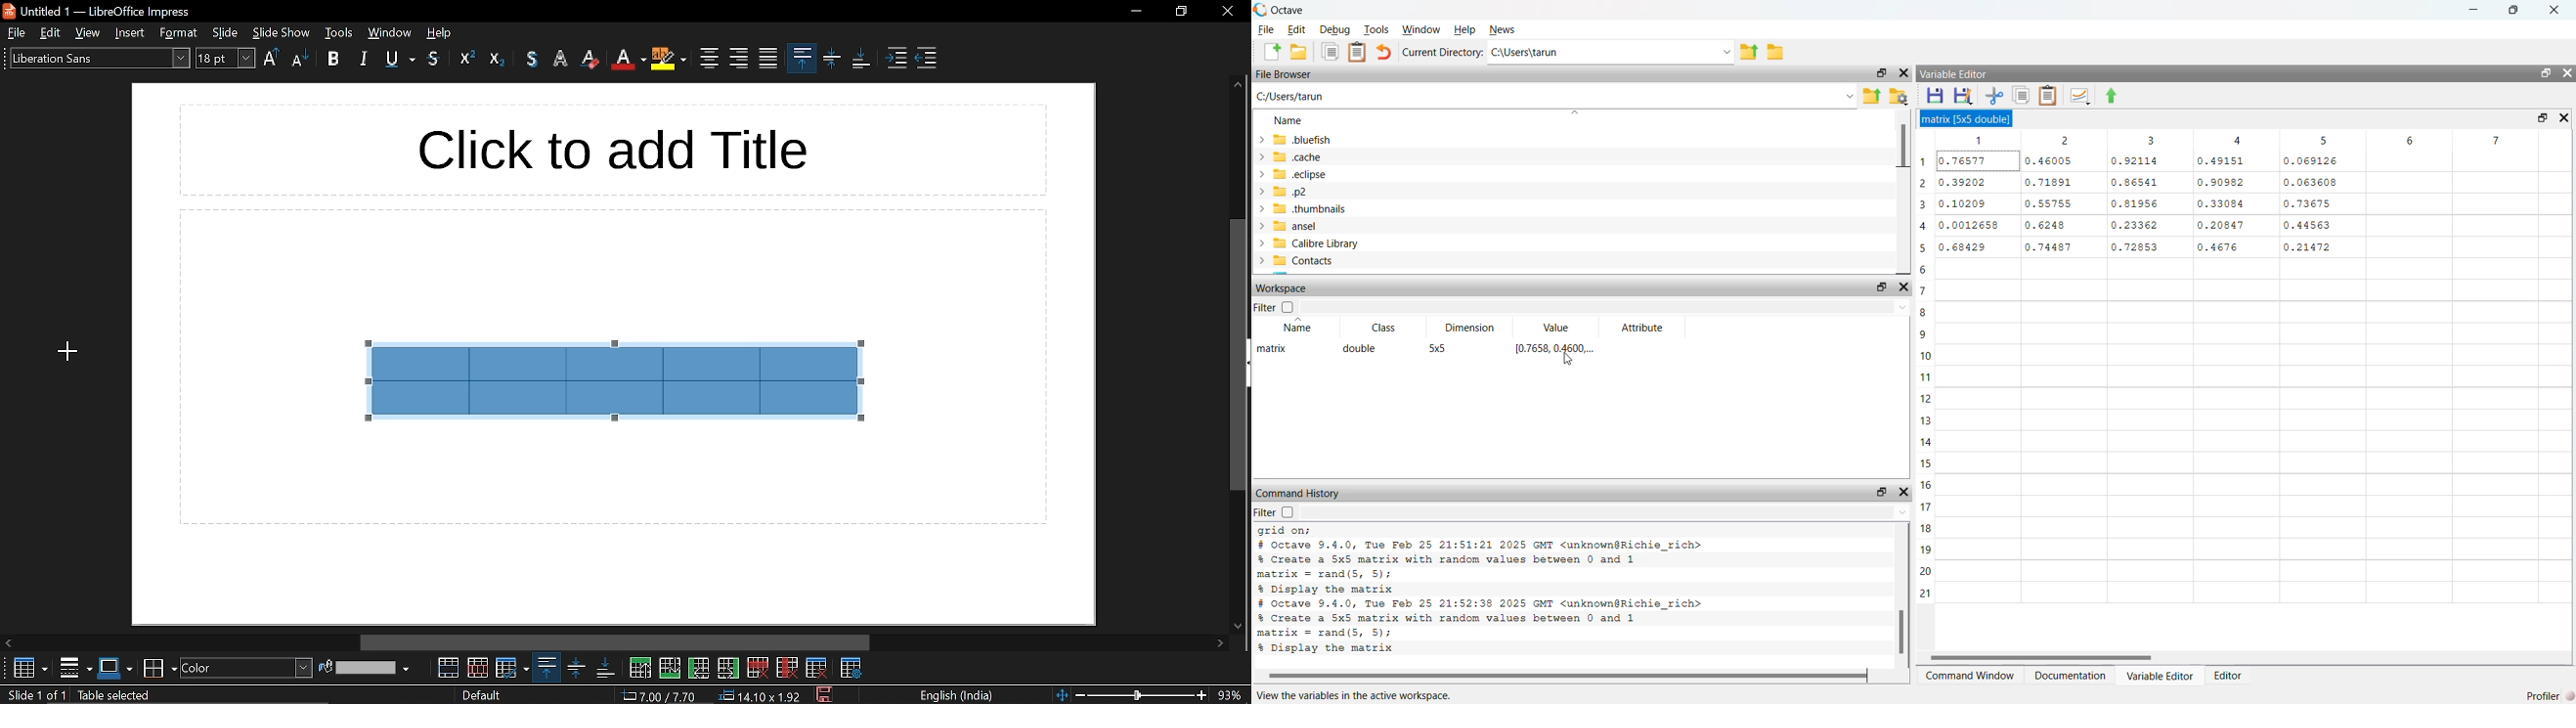 This screenshot has width=2576, height=728. I want to click on align top, so click(546, 668).